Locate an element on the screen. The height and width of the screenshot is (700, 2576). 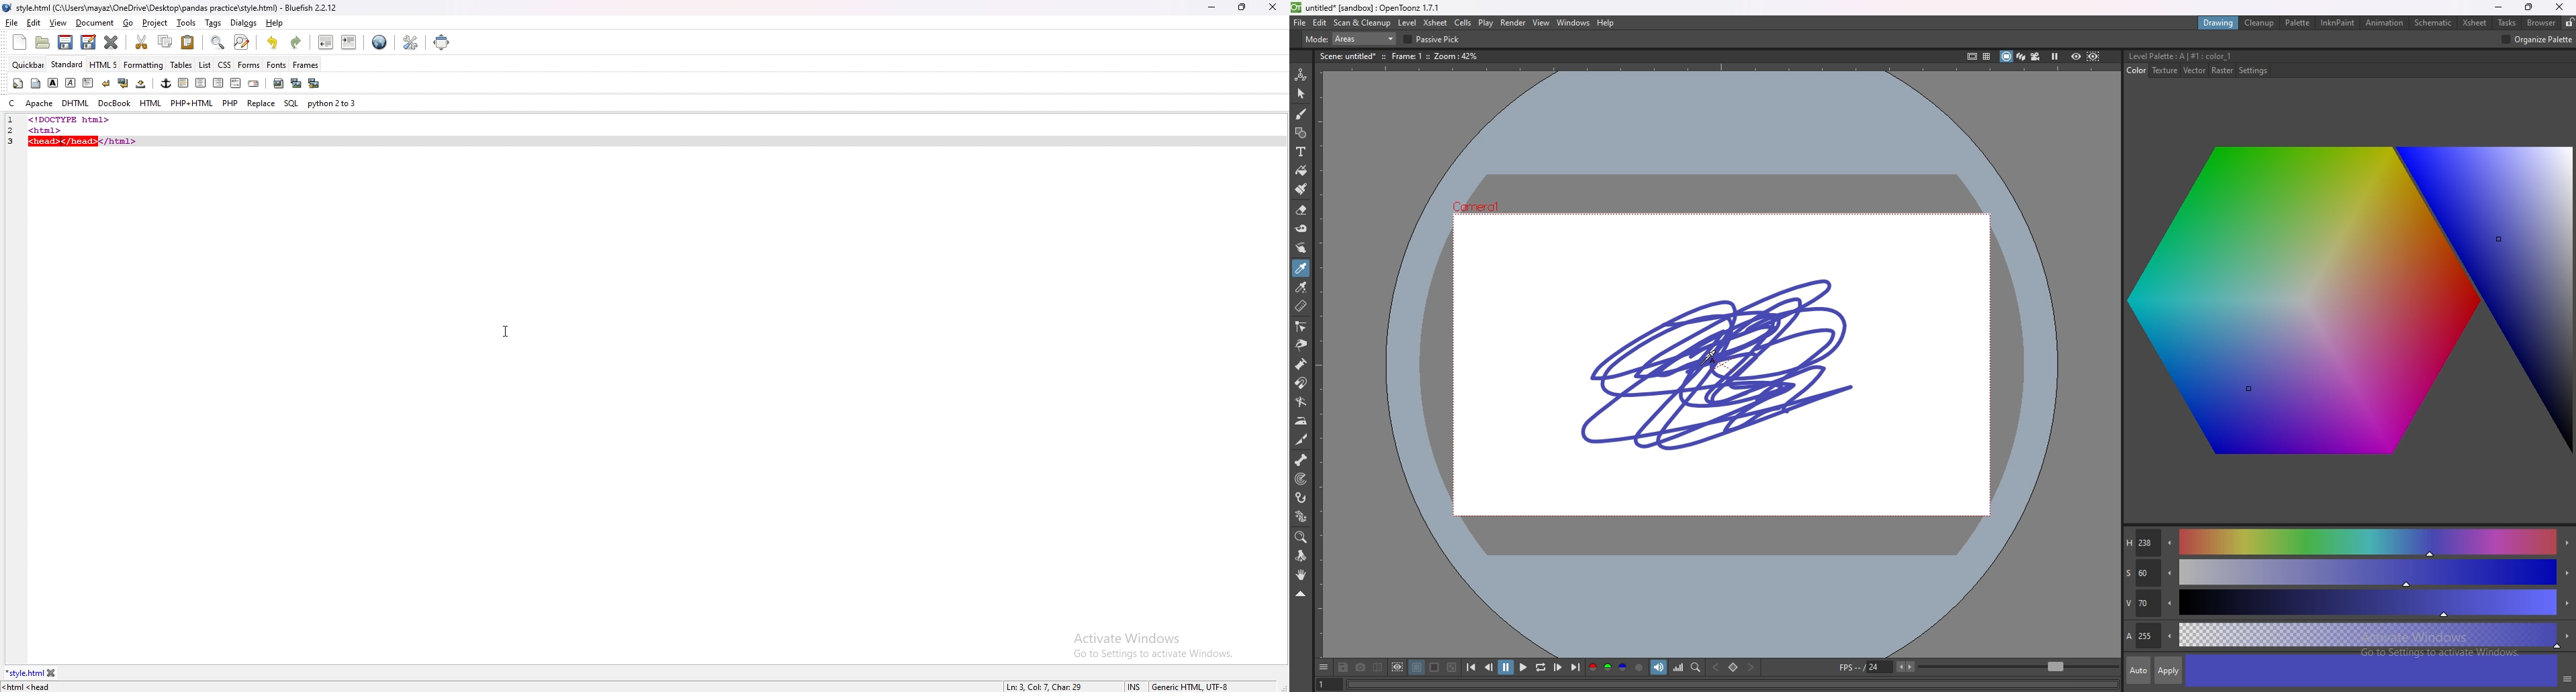
define sub camera is located at coordinates (1397, 667).